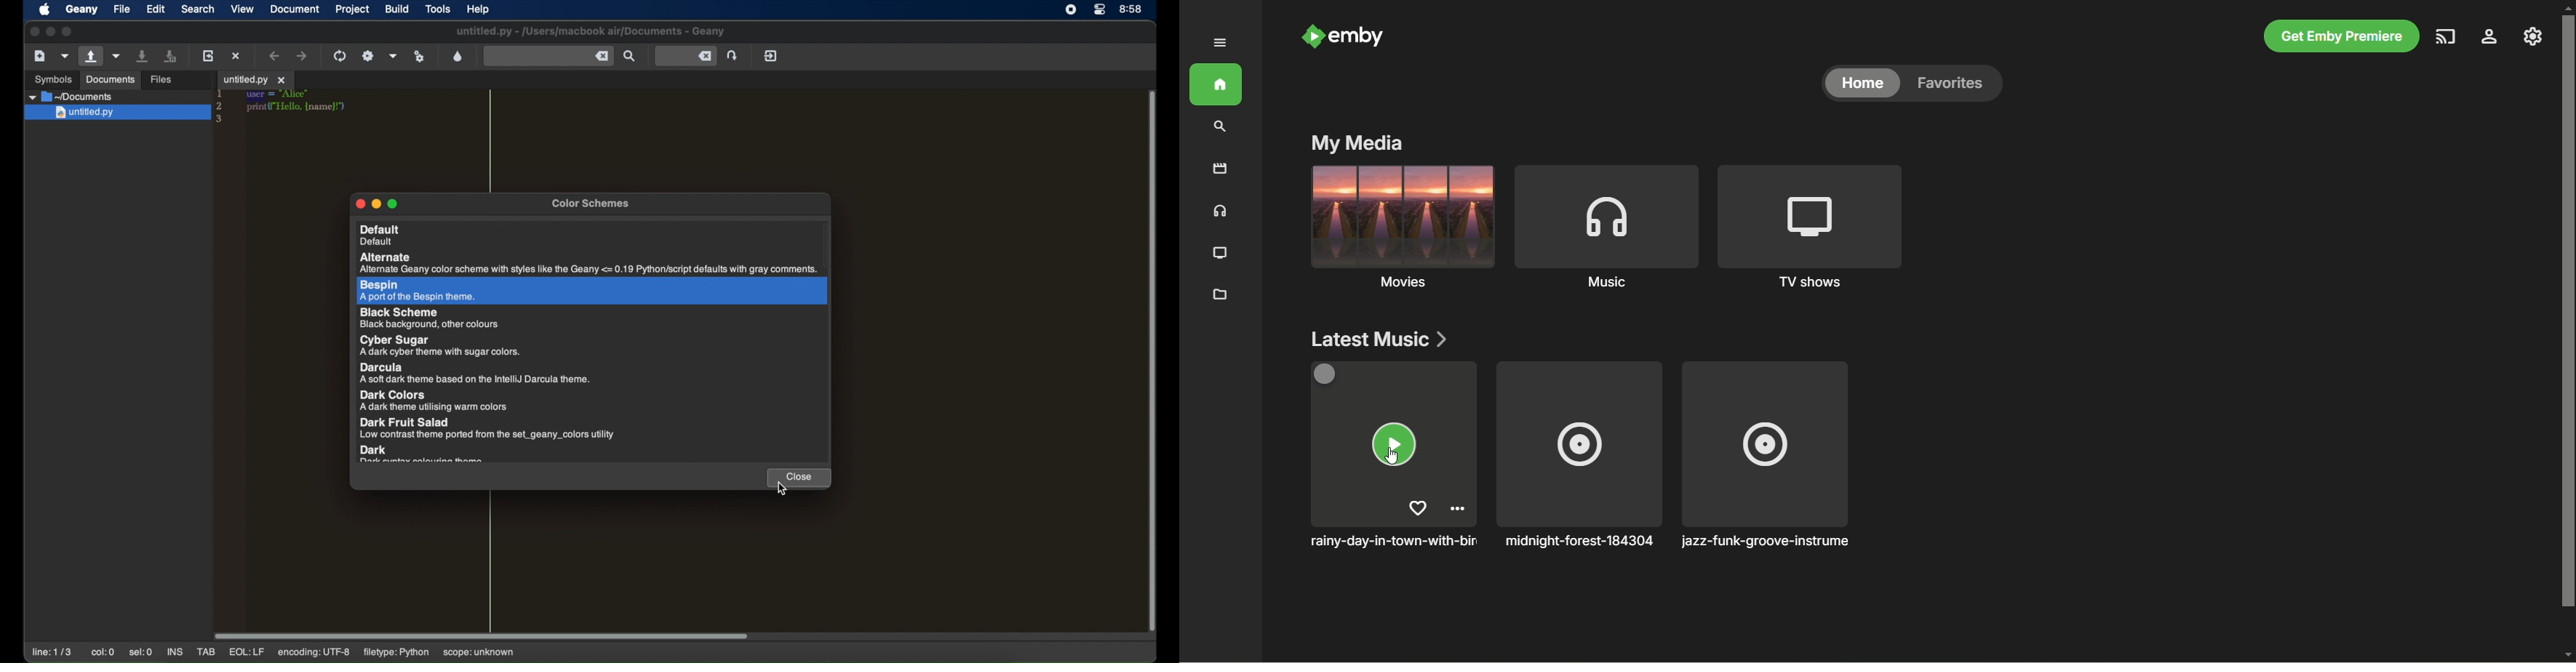 The height and width of the screenshot is (672, 2576). Describe the element at coordinates (172, 56) in the screenshot. I see `save all open files` at that location.